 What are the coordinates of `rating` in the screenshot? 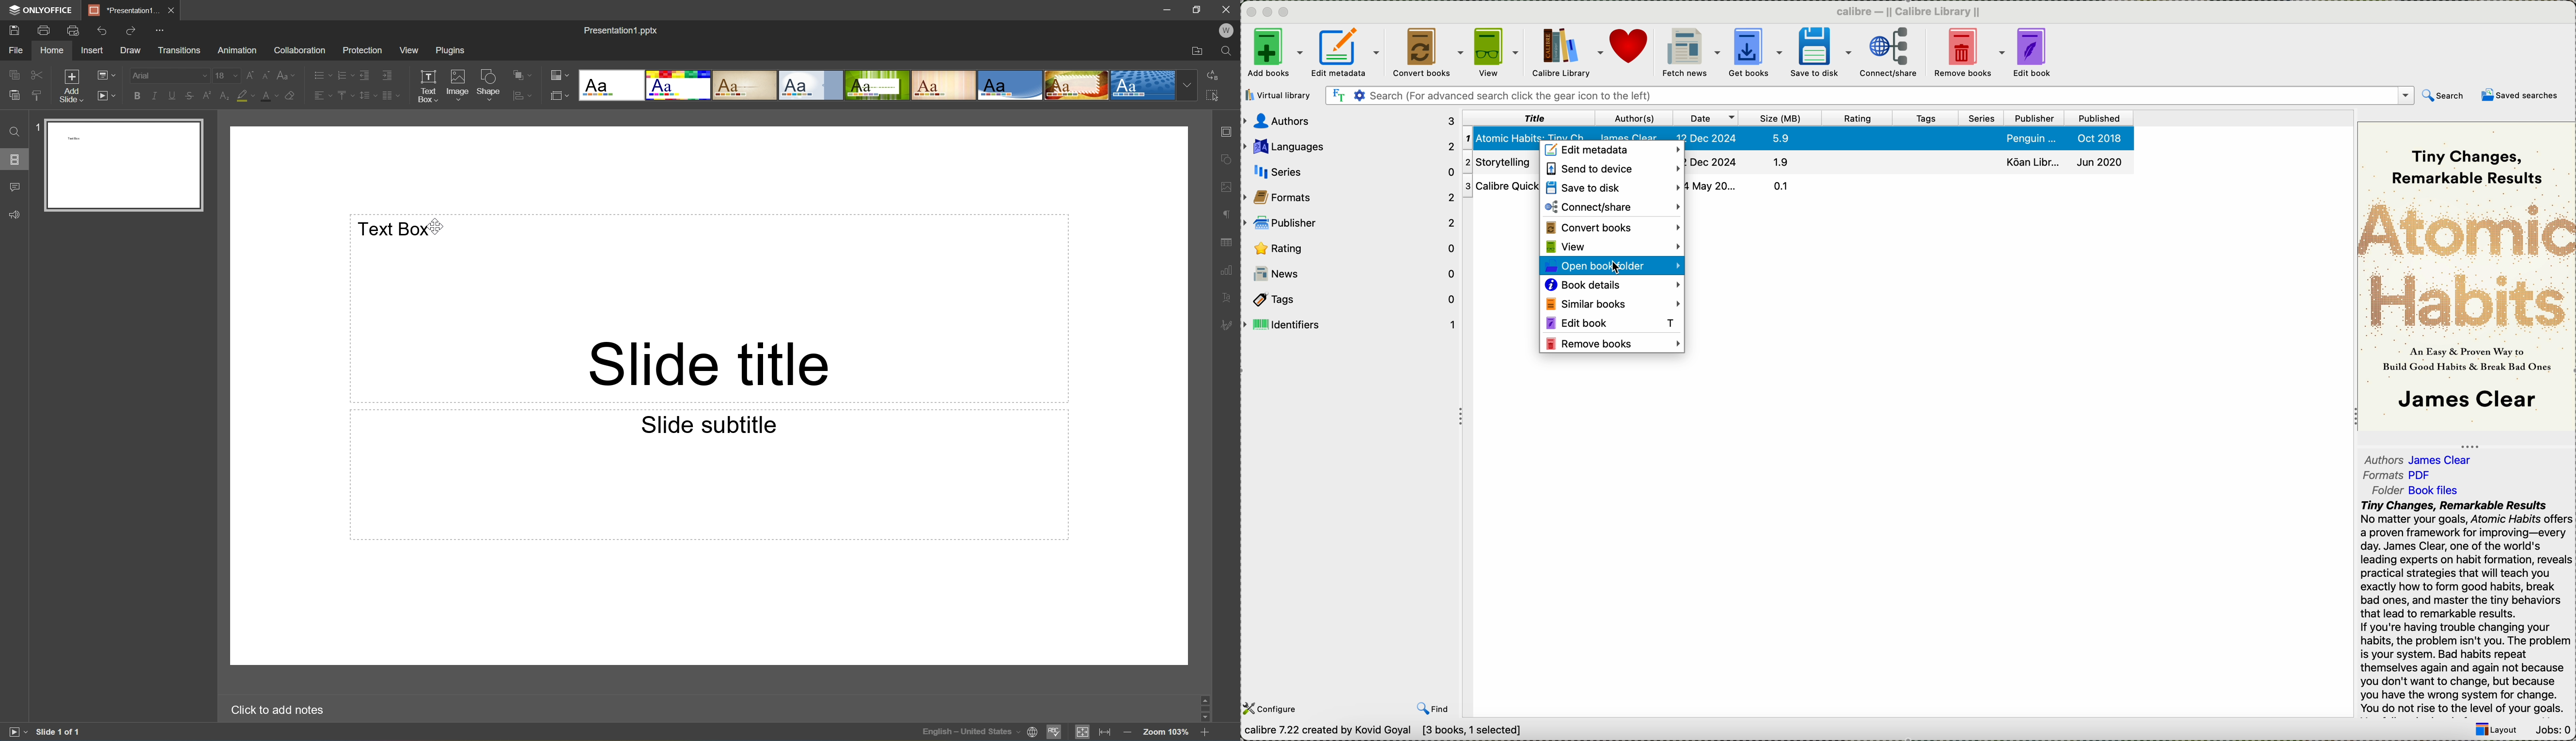 It's located at (1857, 118).